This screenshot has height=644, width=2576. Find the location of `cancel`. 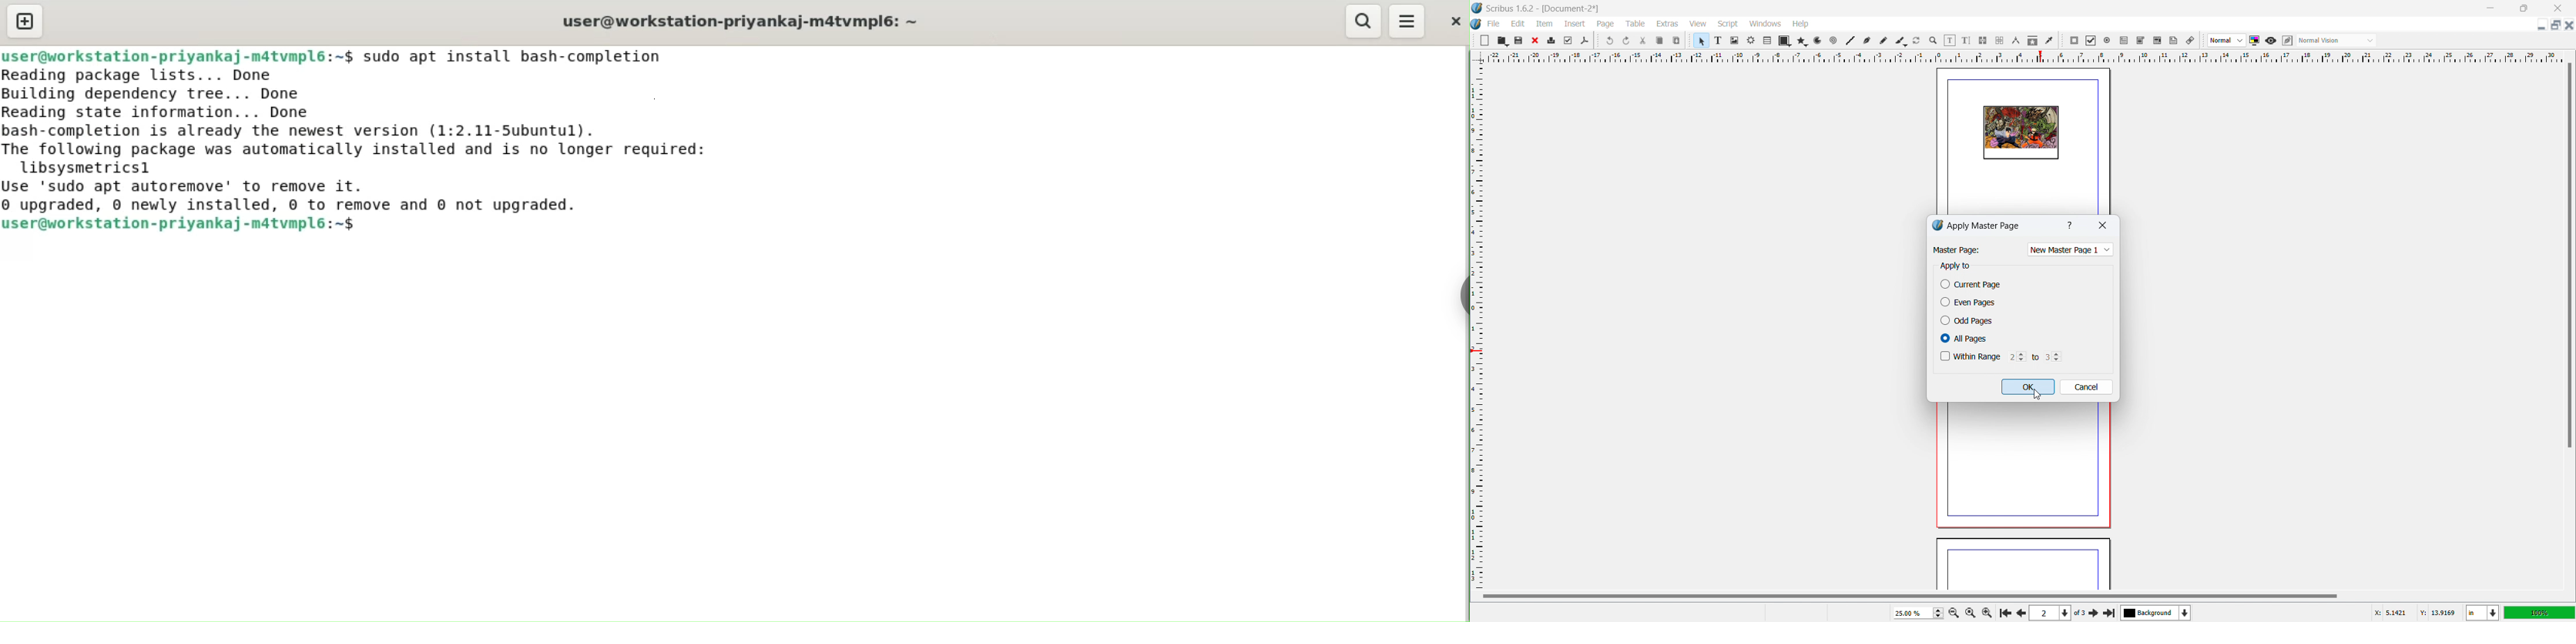

cancel is located at coordinates (2086, 387).